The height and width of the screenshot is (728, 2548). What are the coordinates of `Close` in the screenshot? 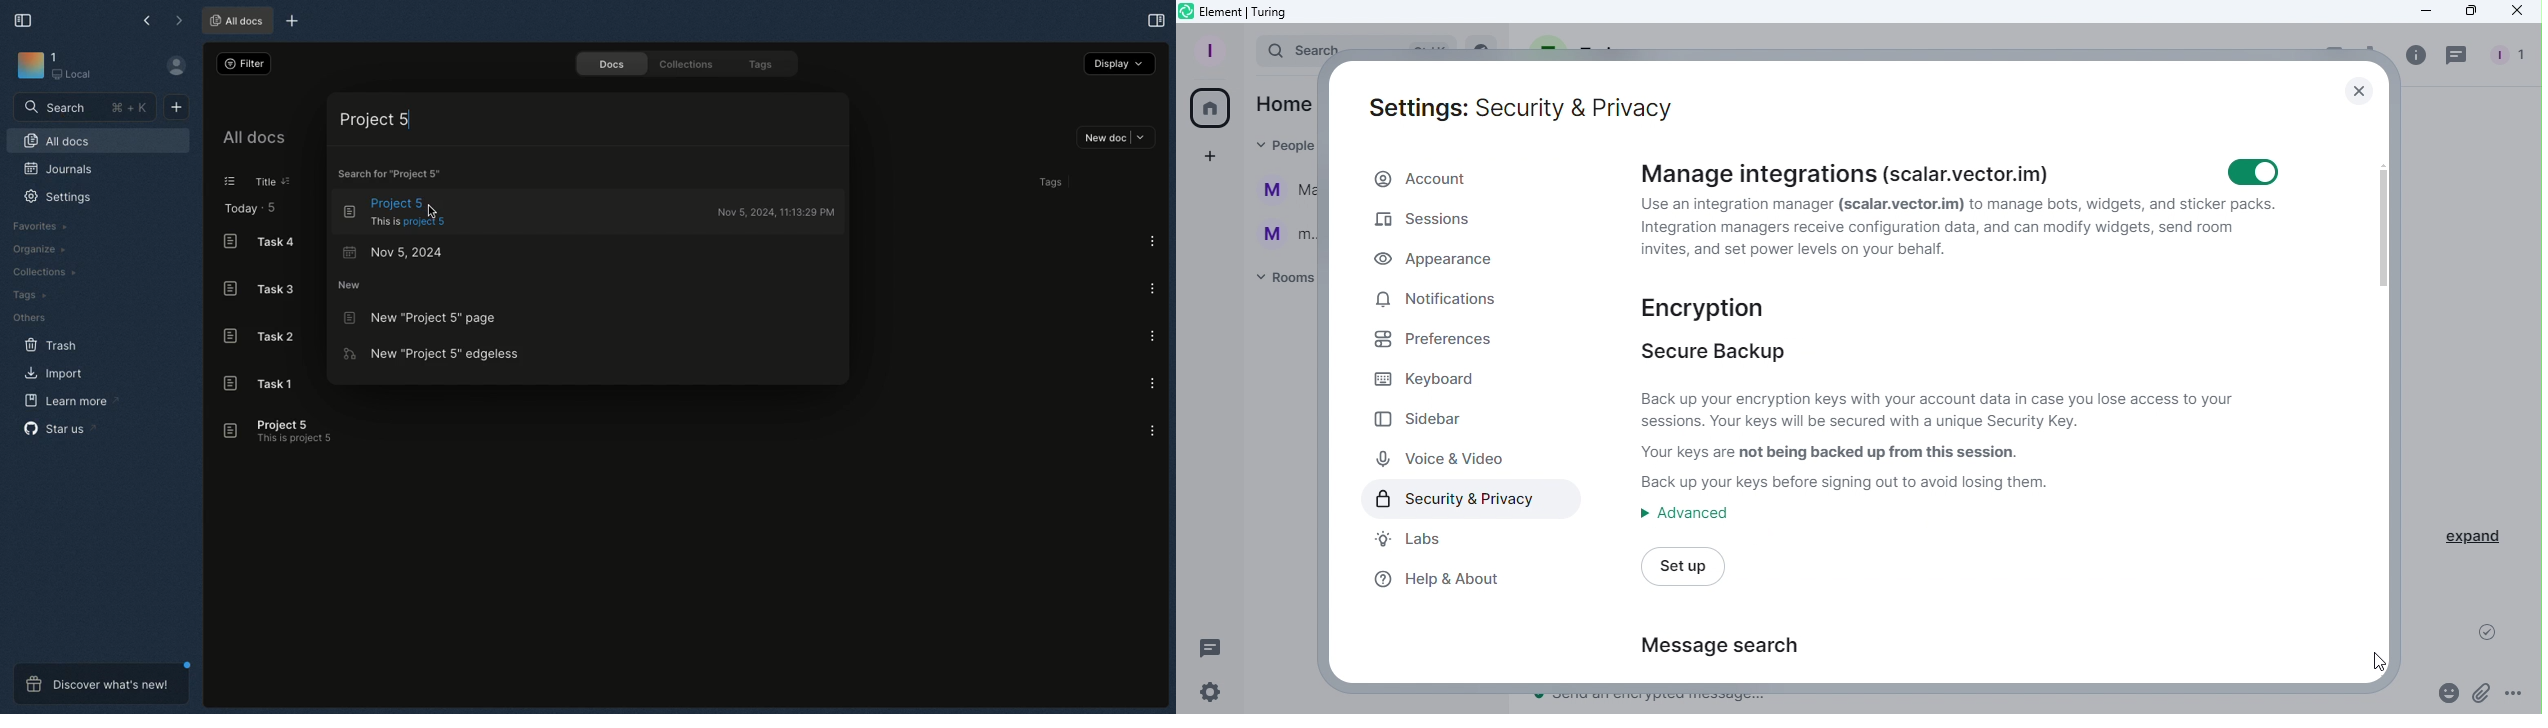 It's located at (2360, 85).